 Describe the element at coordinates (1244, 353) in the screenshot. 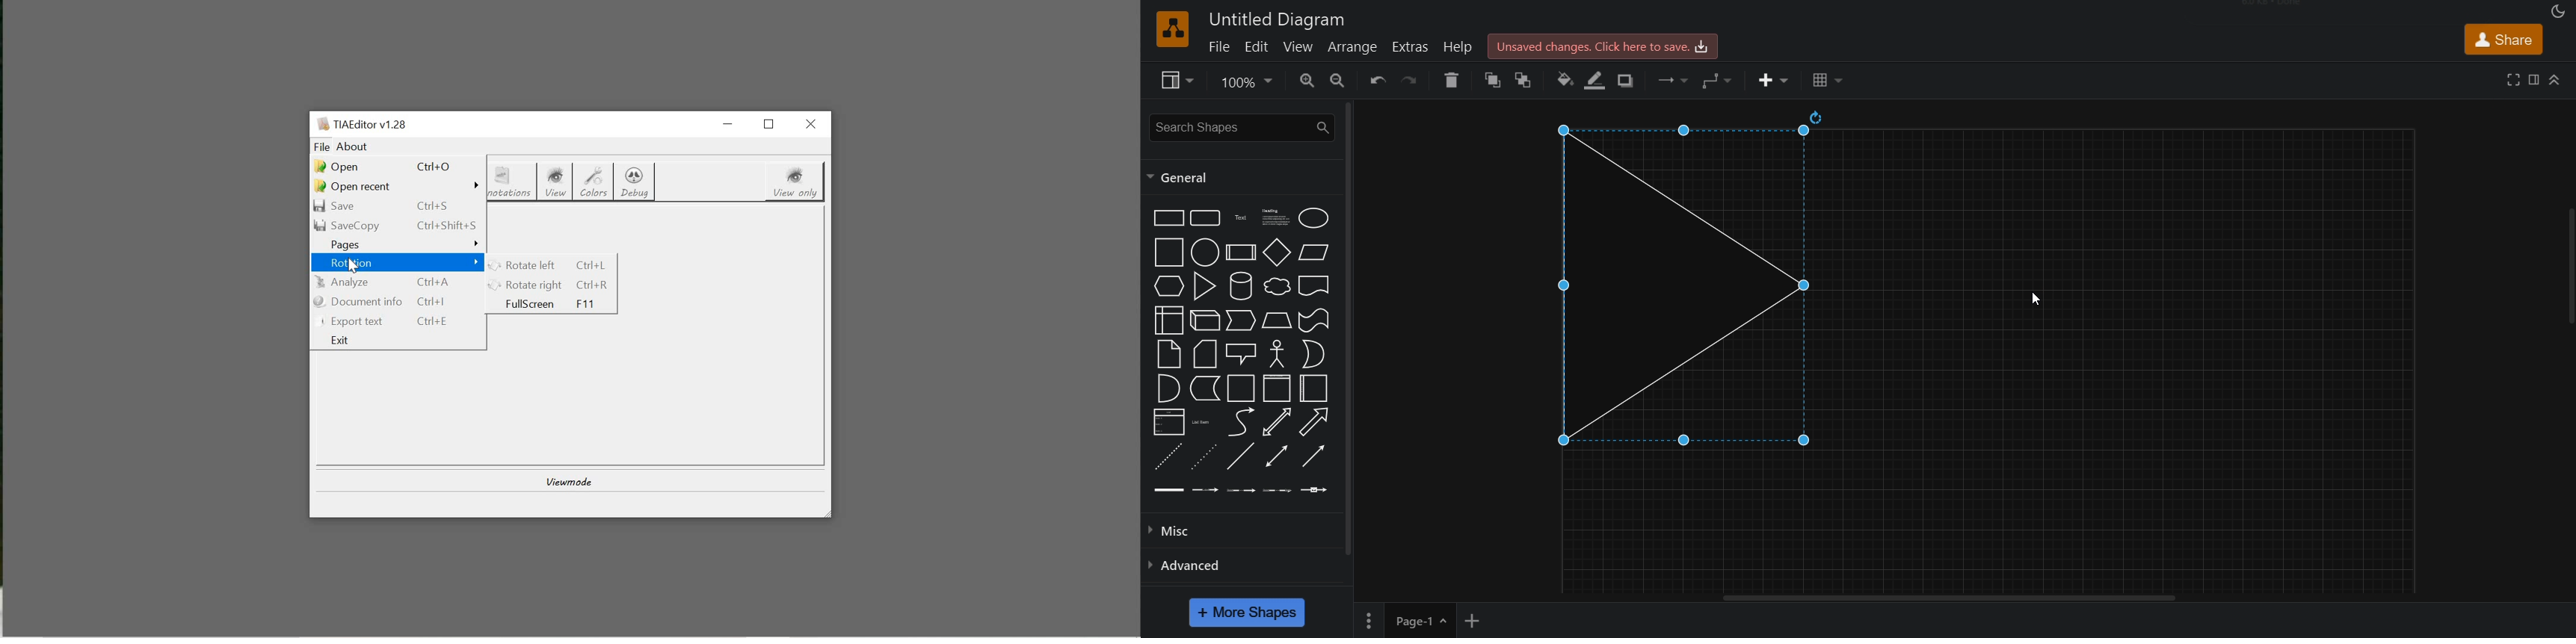

I see `callout` at that location.